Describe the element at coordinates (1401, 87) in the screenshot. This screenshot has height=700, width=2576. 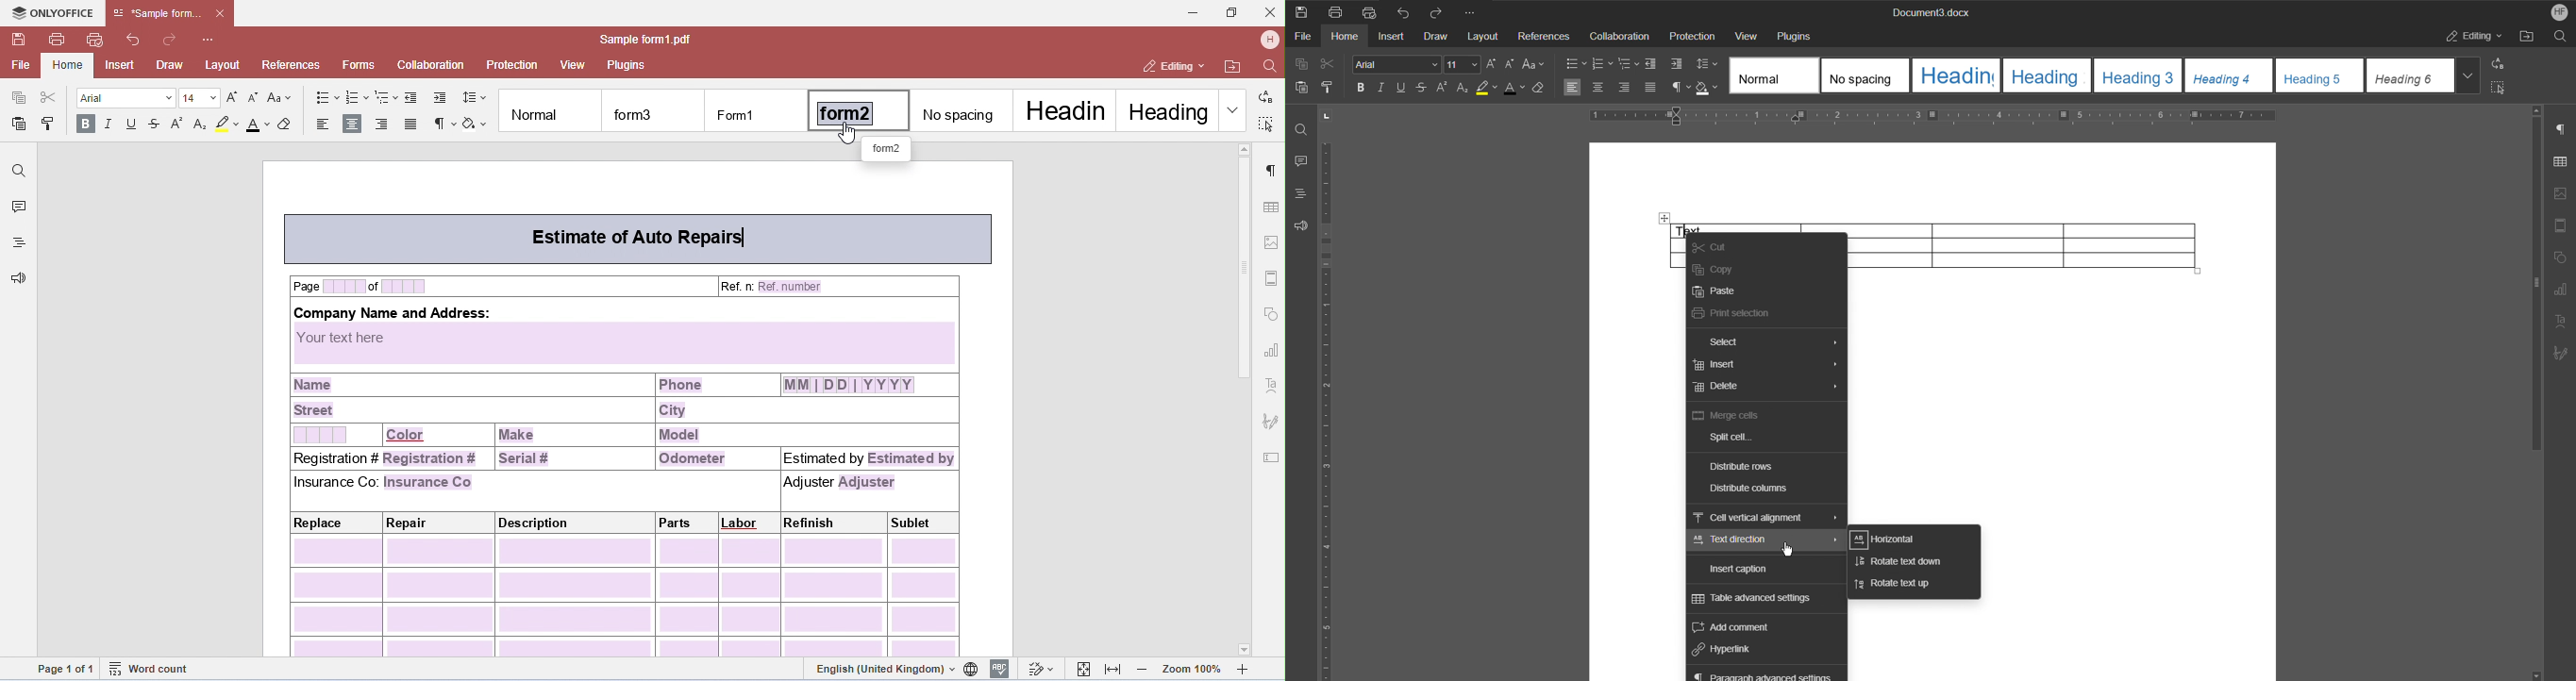
I see `Underline` at that location.